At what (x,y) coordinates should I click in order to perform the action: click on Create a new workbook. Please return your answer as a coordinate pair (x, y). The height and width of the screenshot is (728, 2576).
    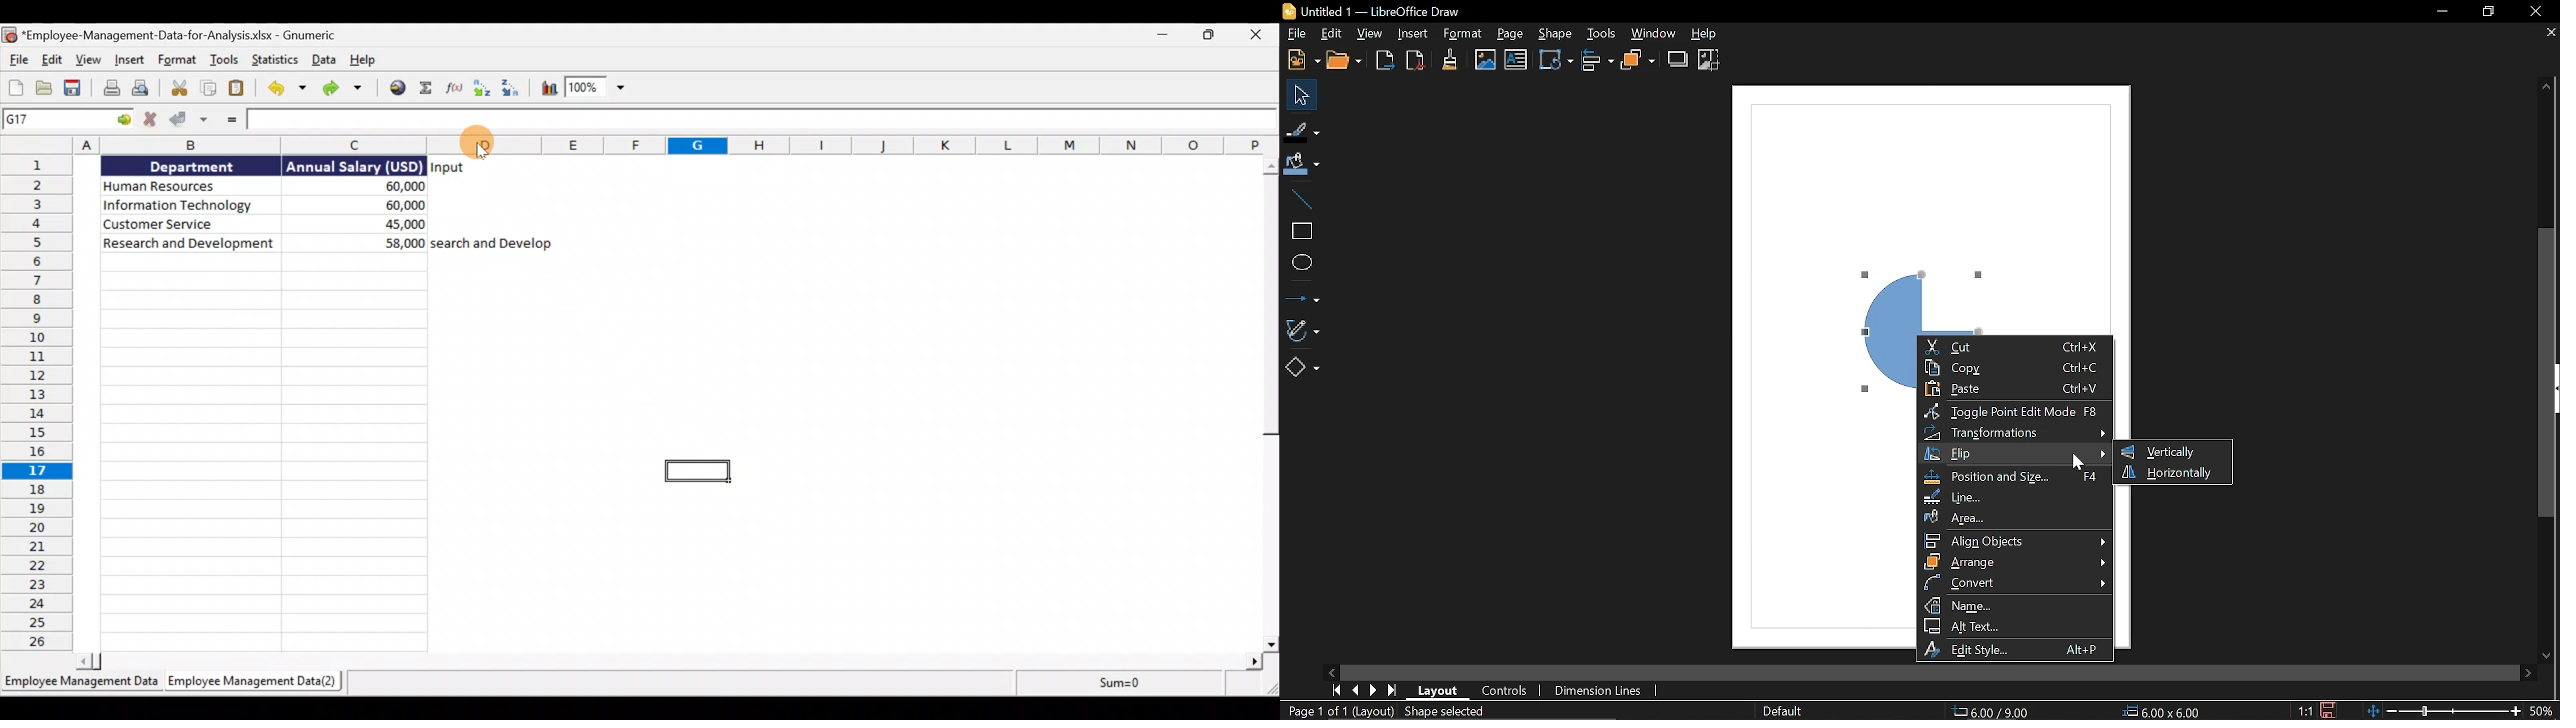
    Looking at the image, I should click on (15, 89).